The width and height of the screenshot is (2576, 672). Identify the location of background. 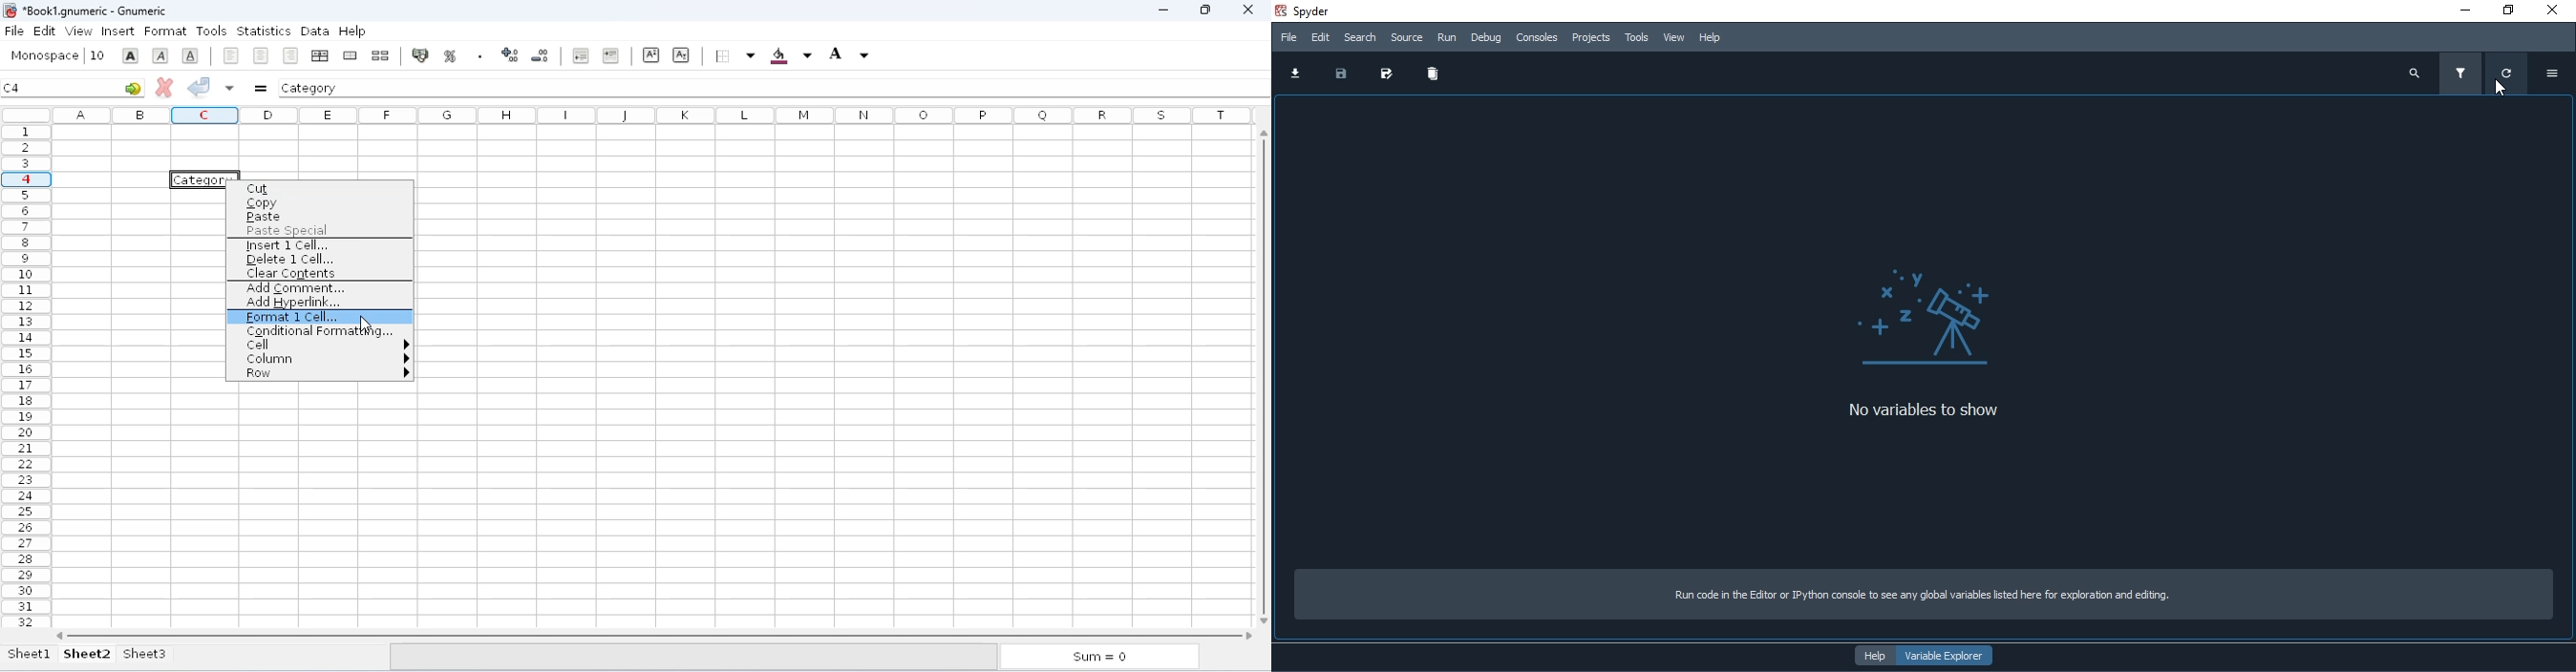
(791, 56).